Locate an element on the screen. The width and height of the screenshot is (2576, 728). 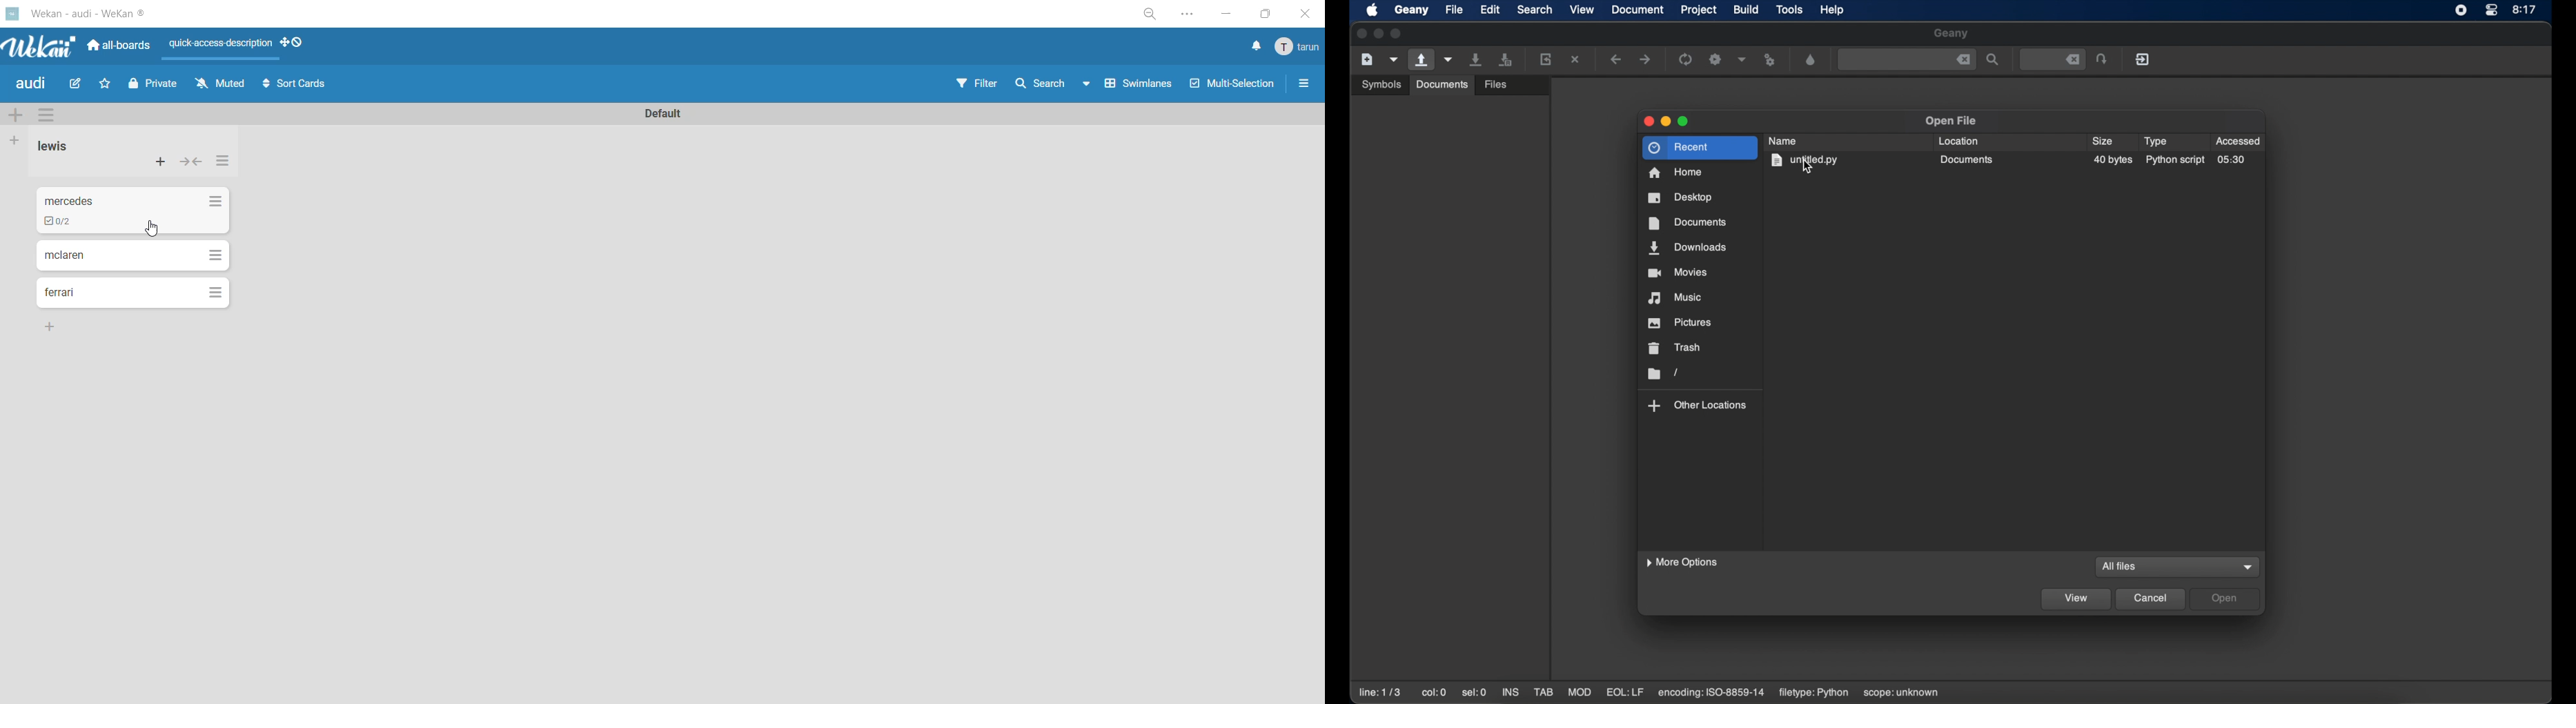
sidebar is located at coordinates (1300, 84).